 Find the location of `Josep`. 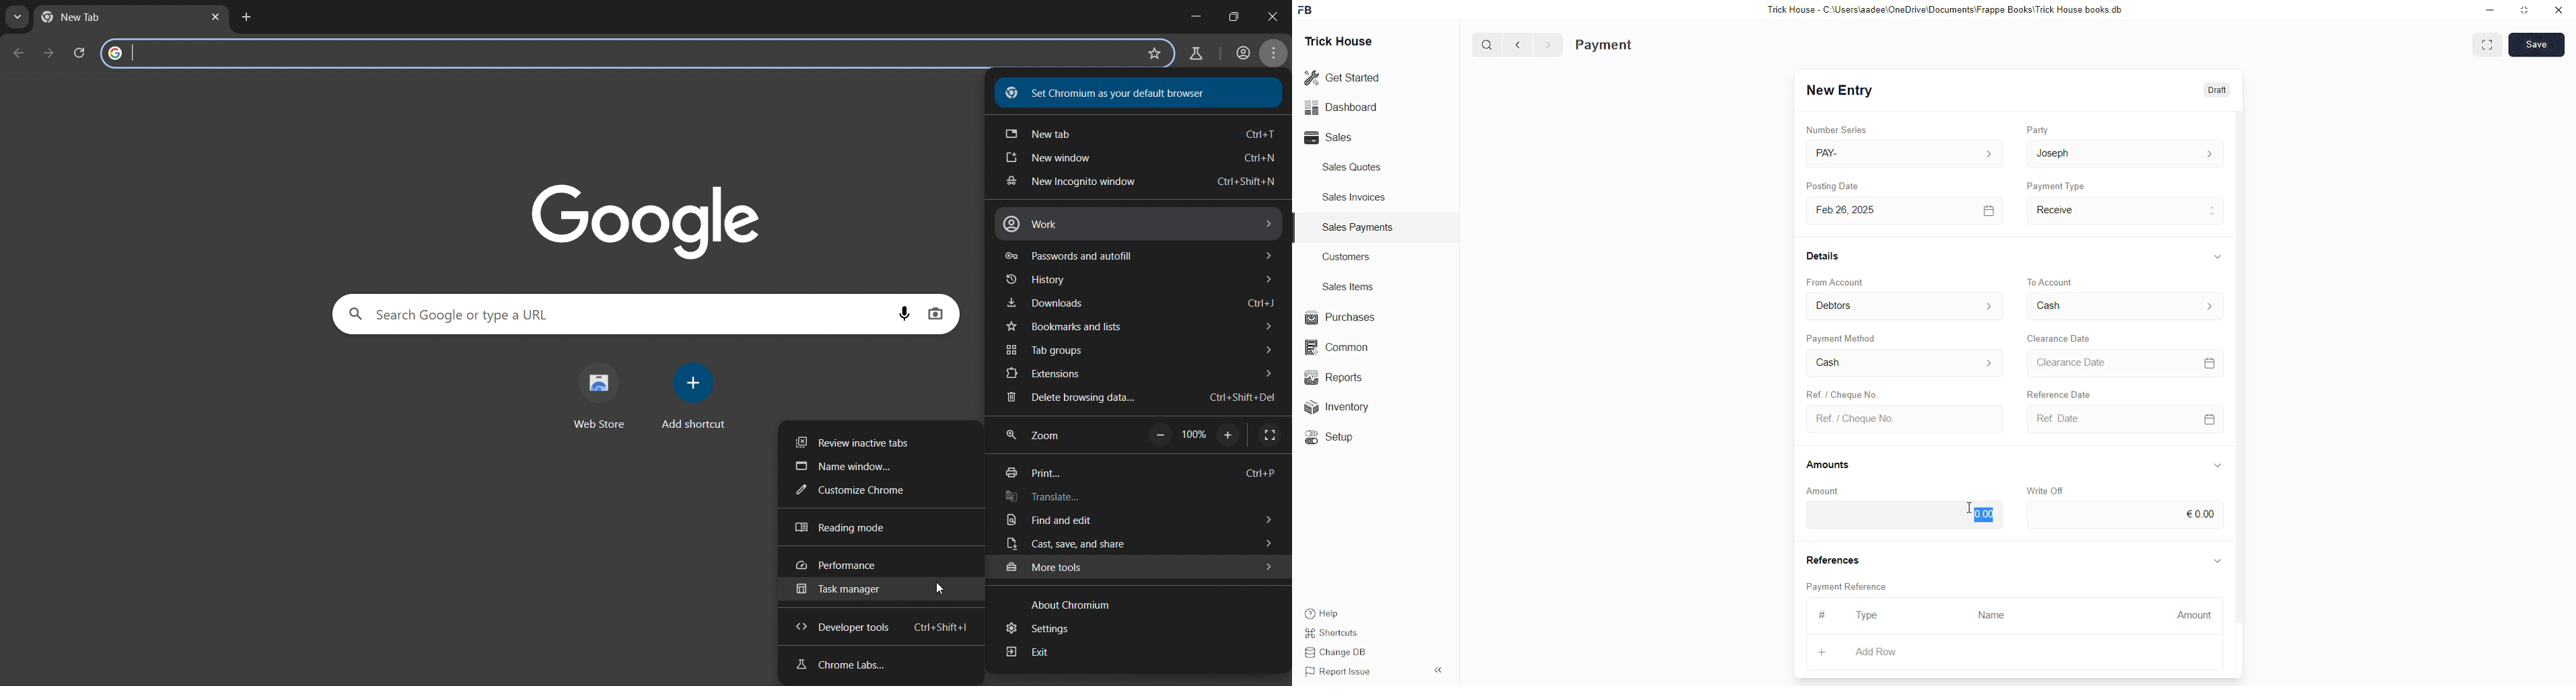

Josep is located at coordinates (2125, 153).